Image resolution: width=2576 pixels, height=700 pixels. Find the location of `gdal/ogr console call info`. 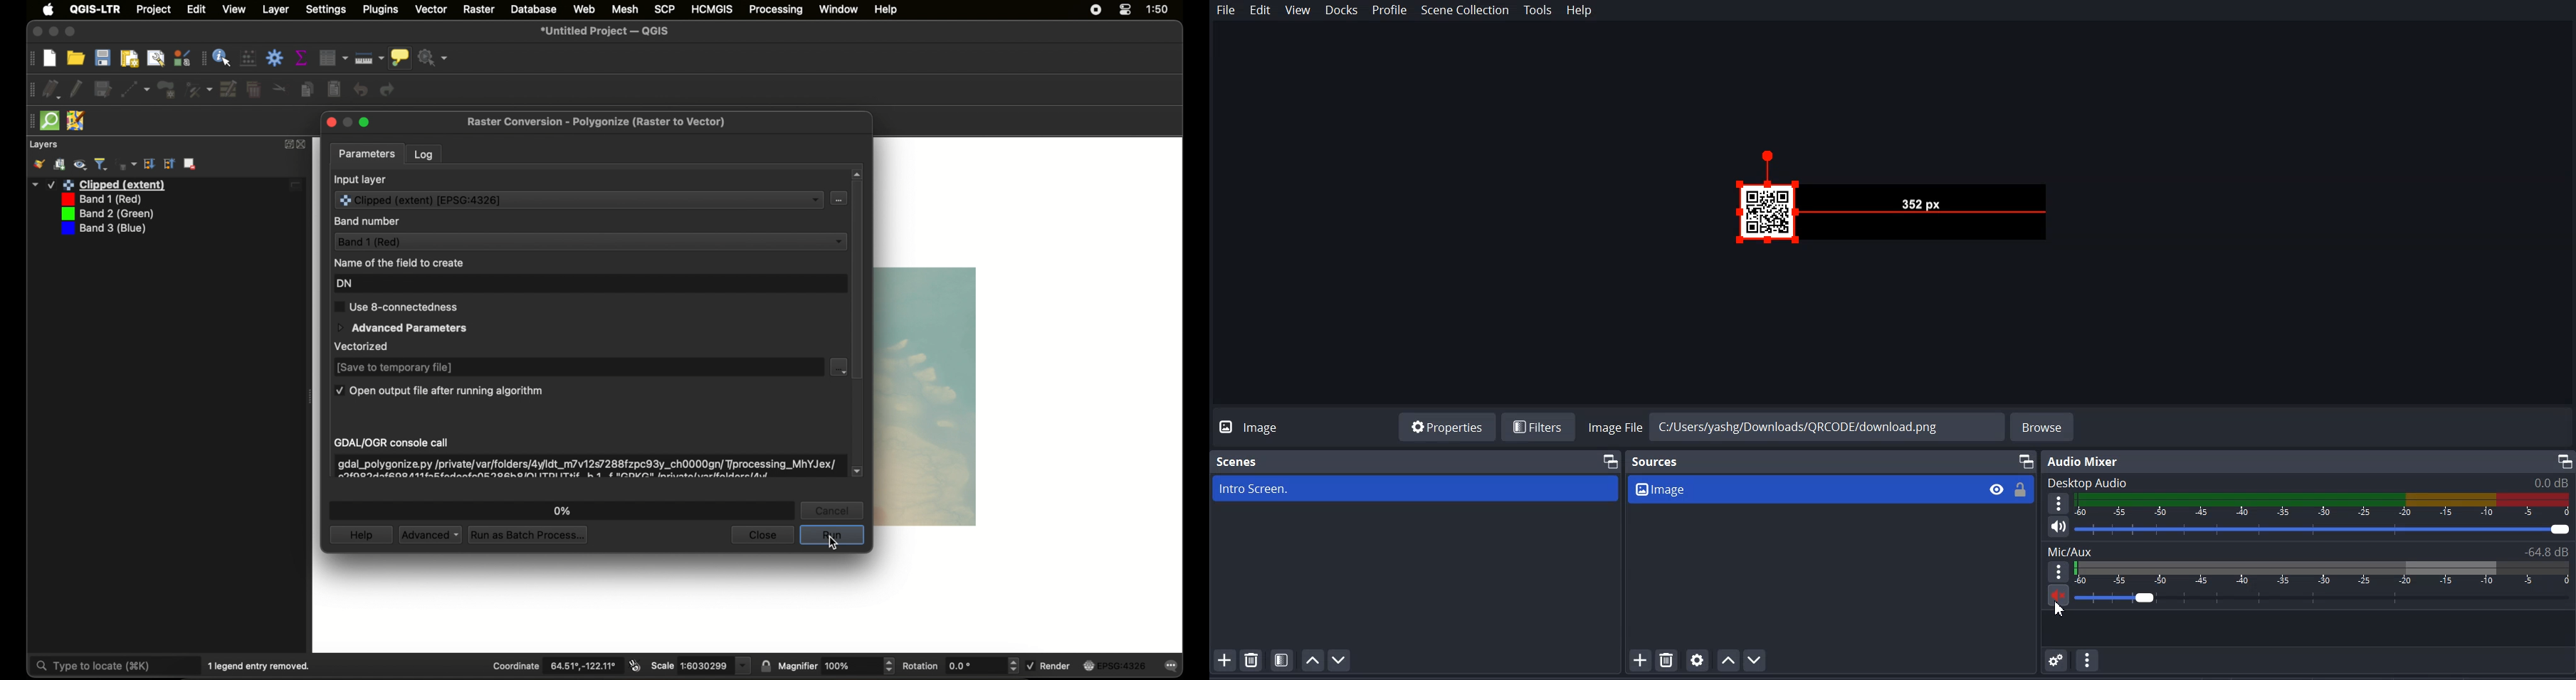

gdal/ogr console call info is located at coordinates (587, 468).